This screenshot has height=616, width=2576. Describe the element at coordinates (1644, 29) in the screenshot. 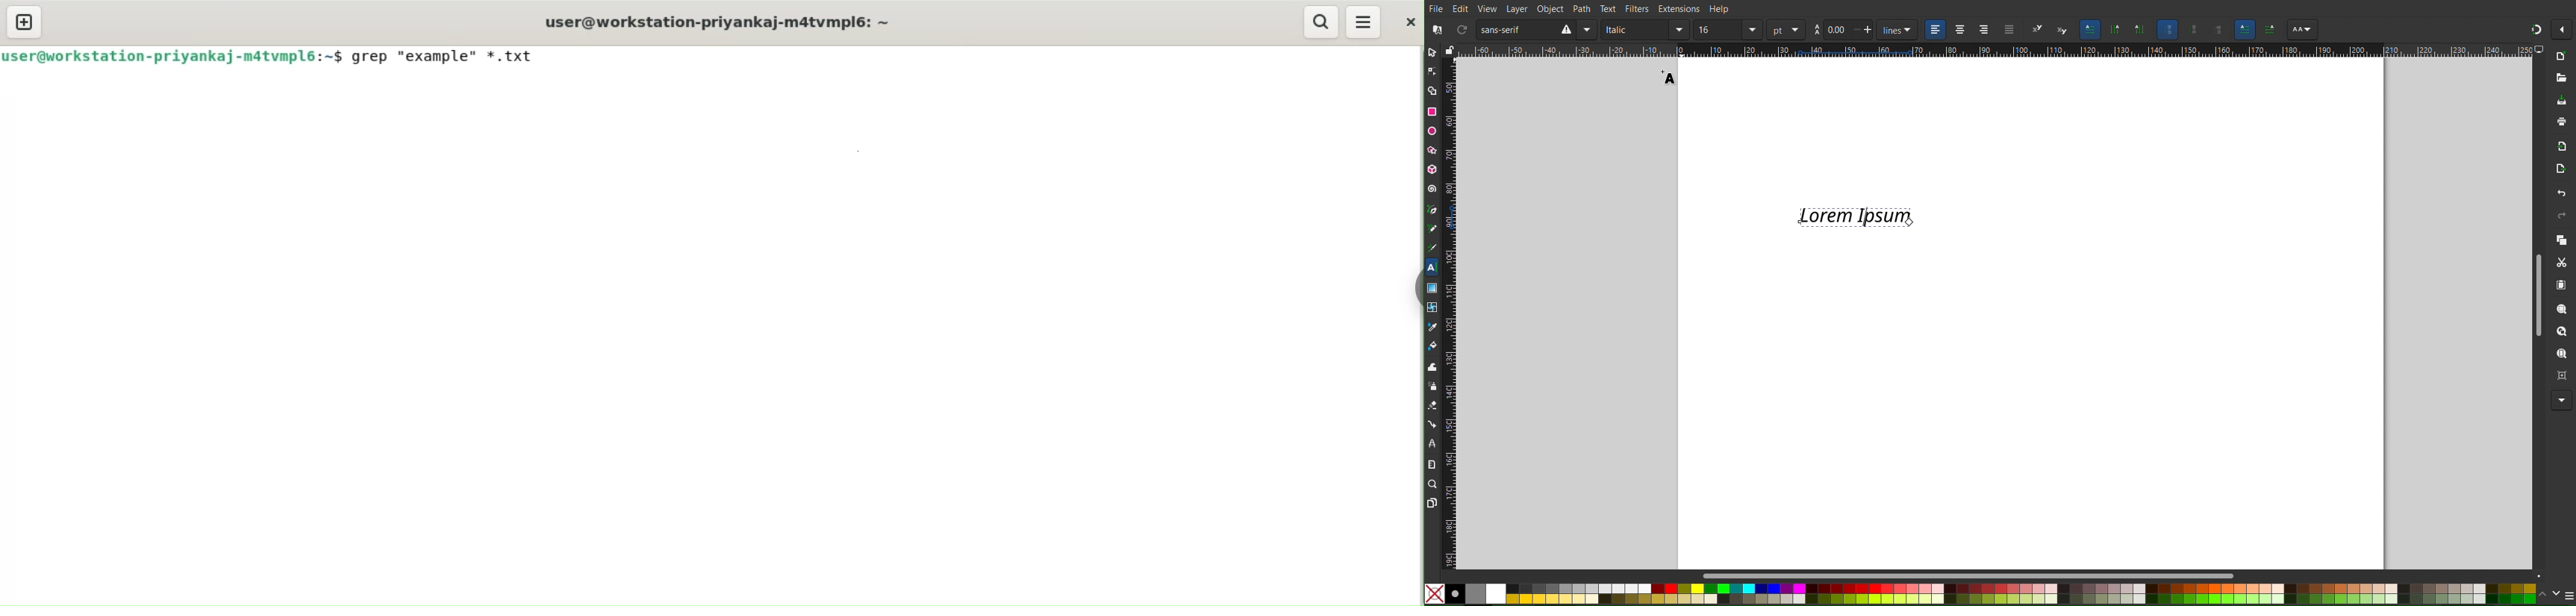

I see `Text Style: Italic` at that location.